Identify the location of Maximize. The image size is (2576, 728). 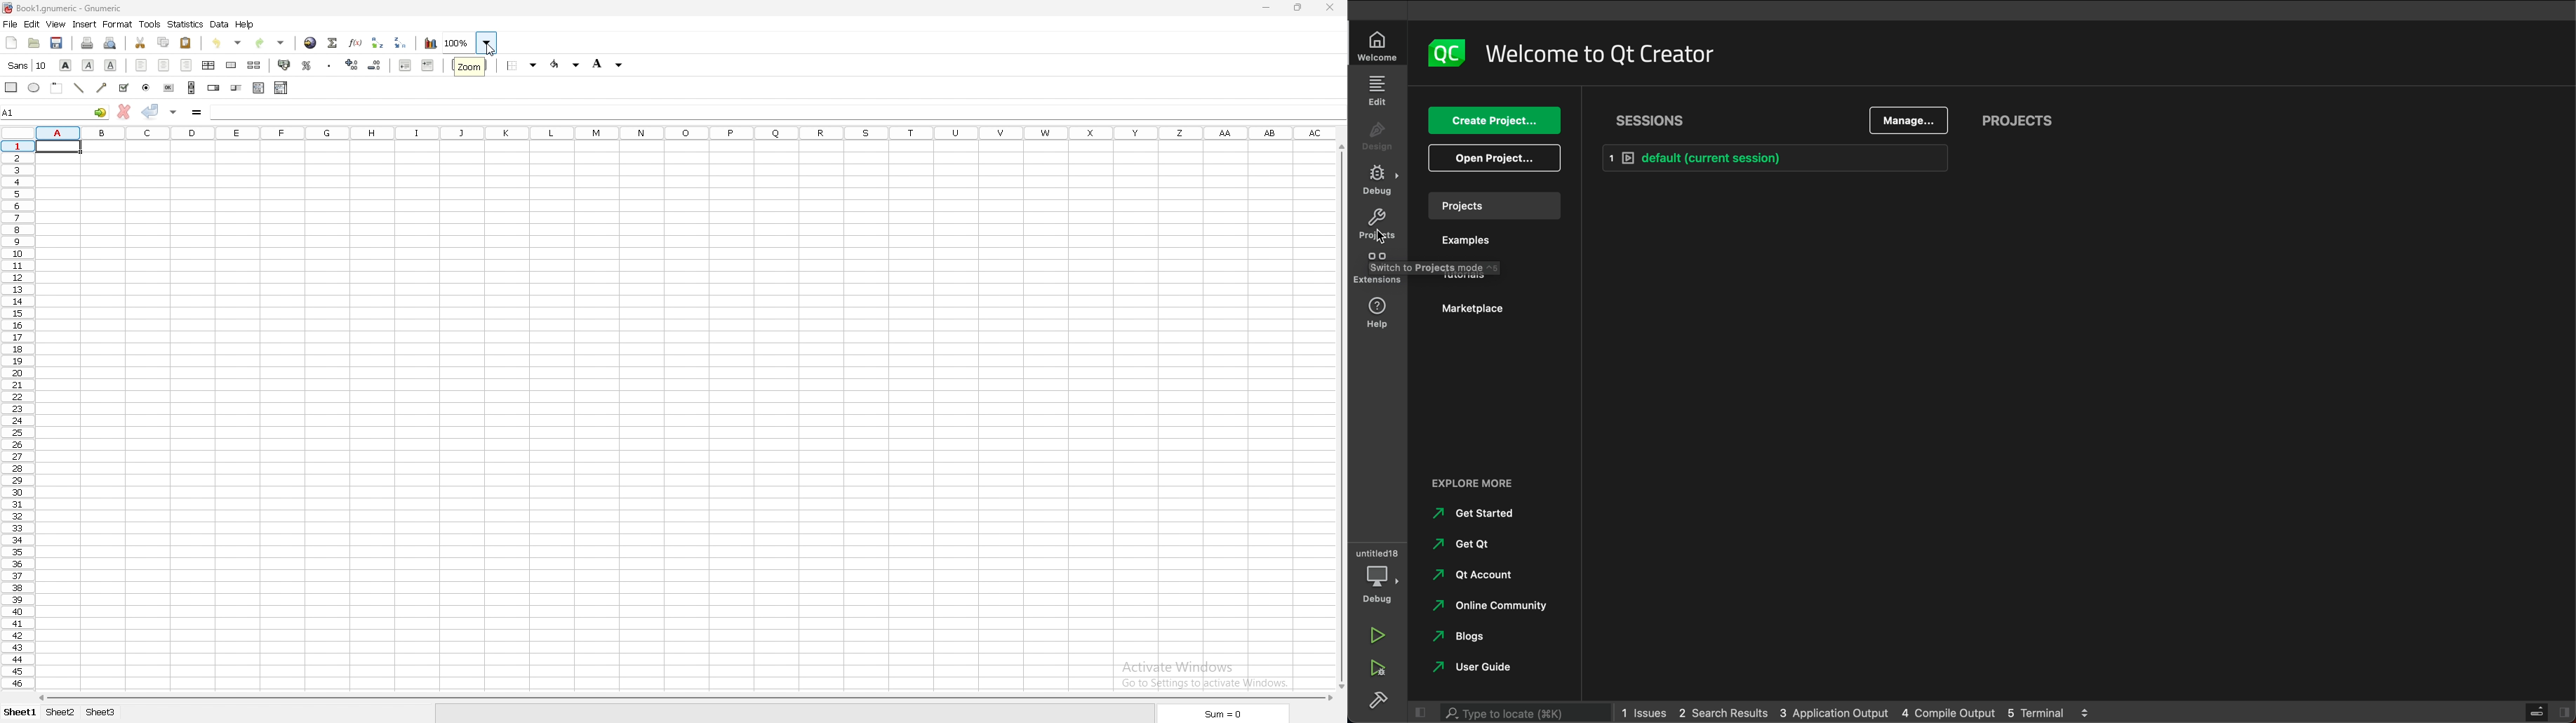
(1297, 8).